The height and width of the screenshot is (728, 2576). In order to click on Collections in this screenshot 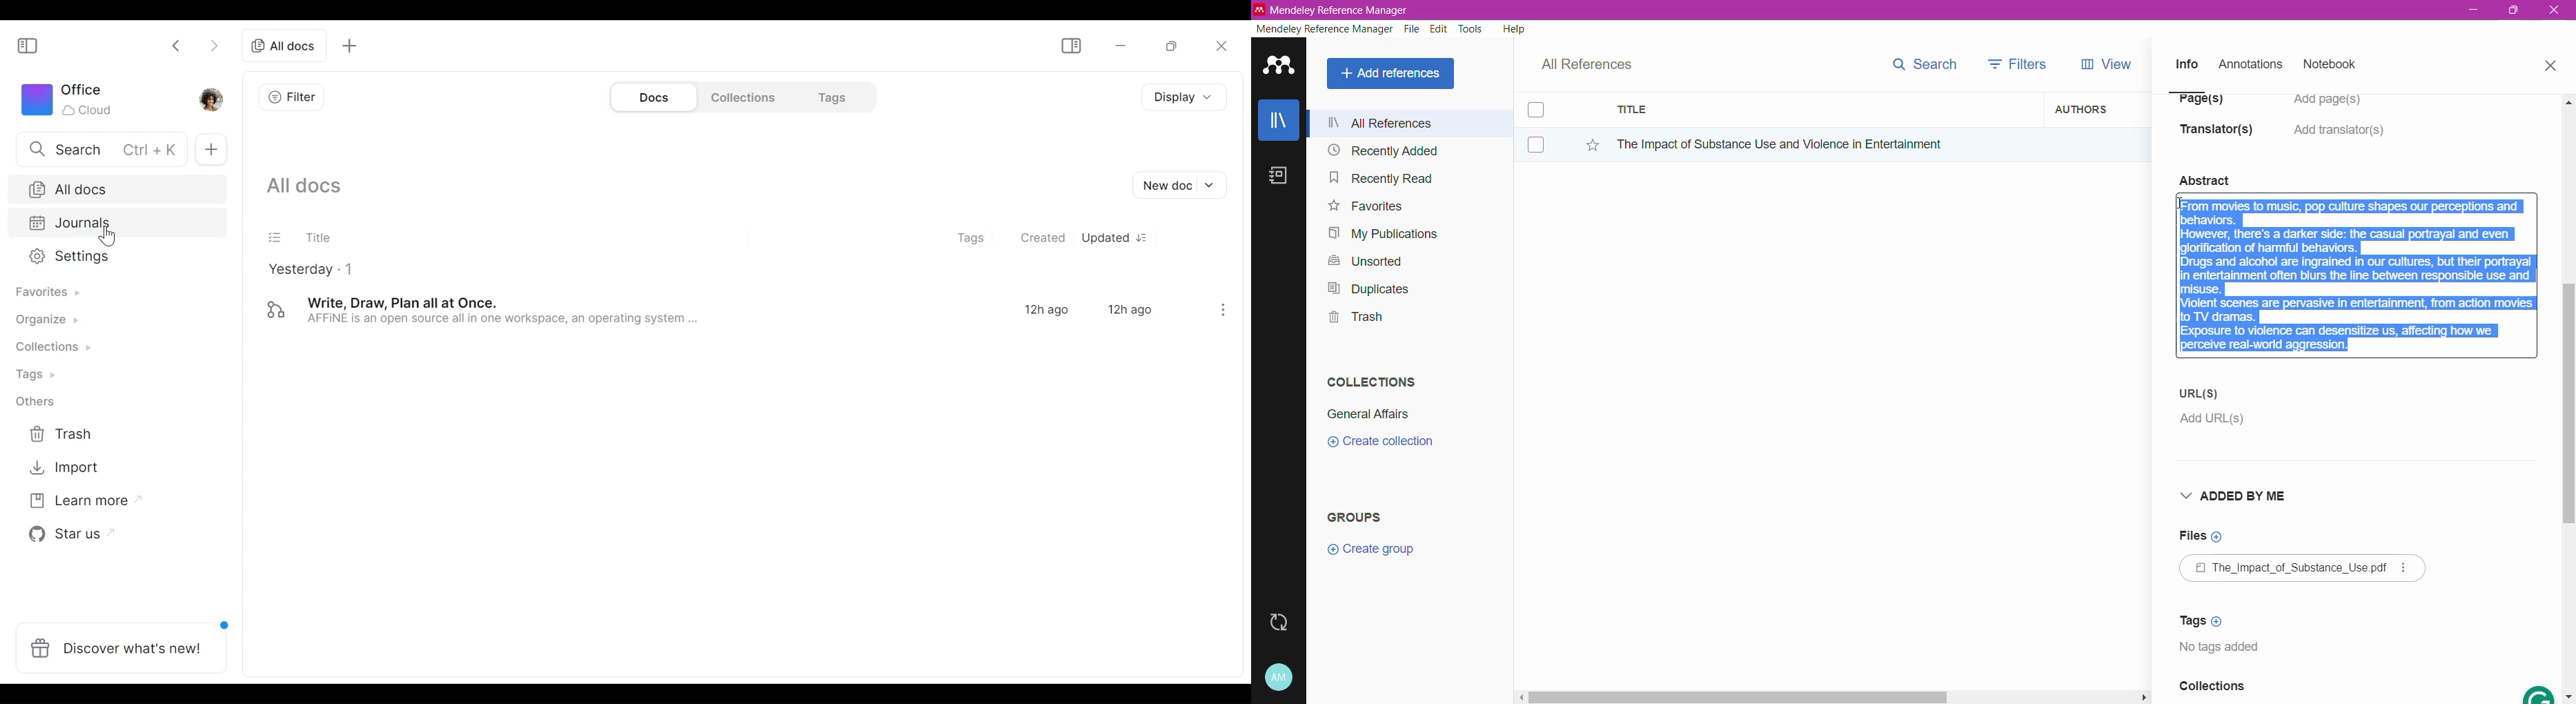, I will do `click(2212, 690)`.